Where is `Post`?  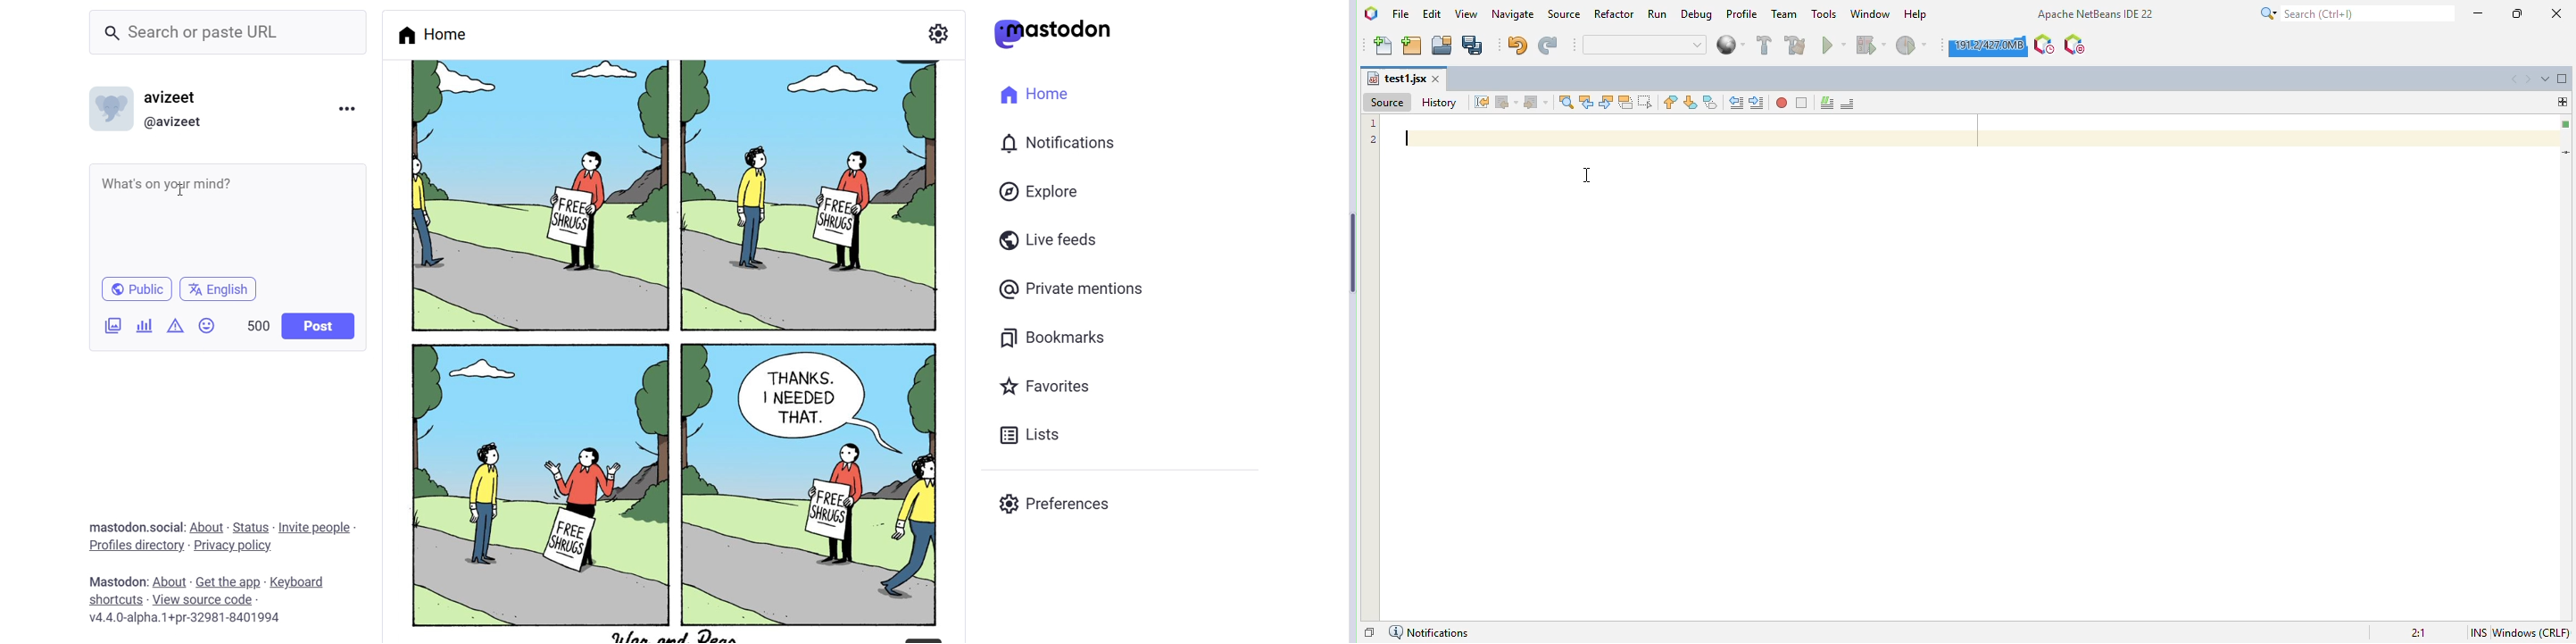 Post is located at coordinates (320, 326).